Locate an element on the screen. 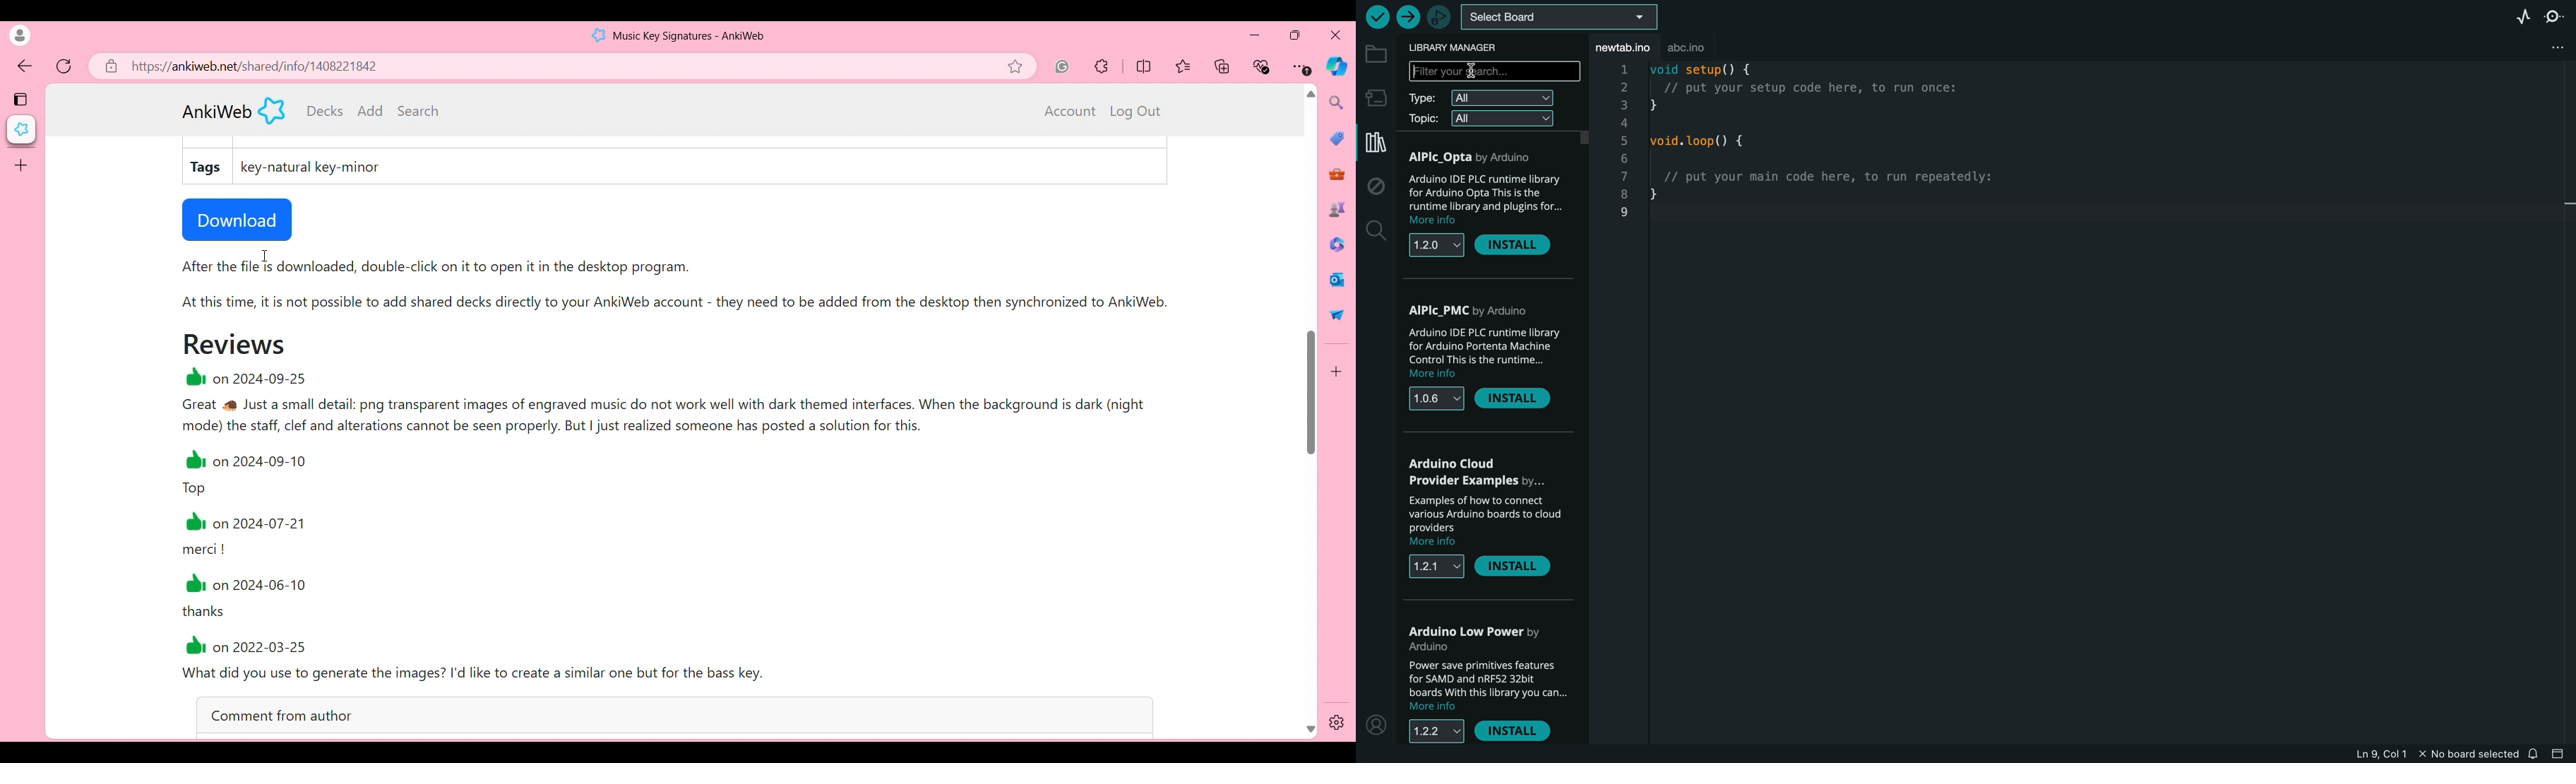  Browser settings is located at coordinates (1301, 66).